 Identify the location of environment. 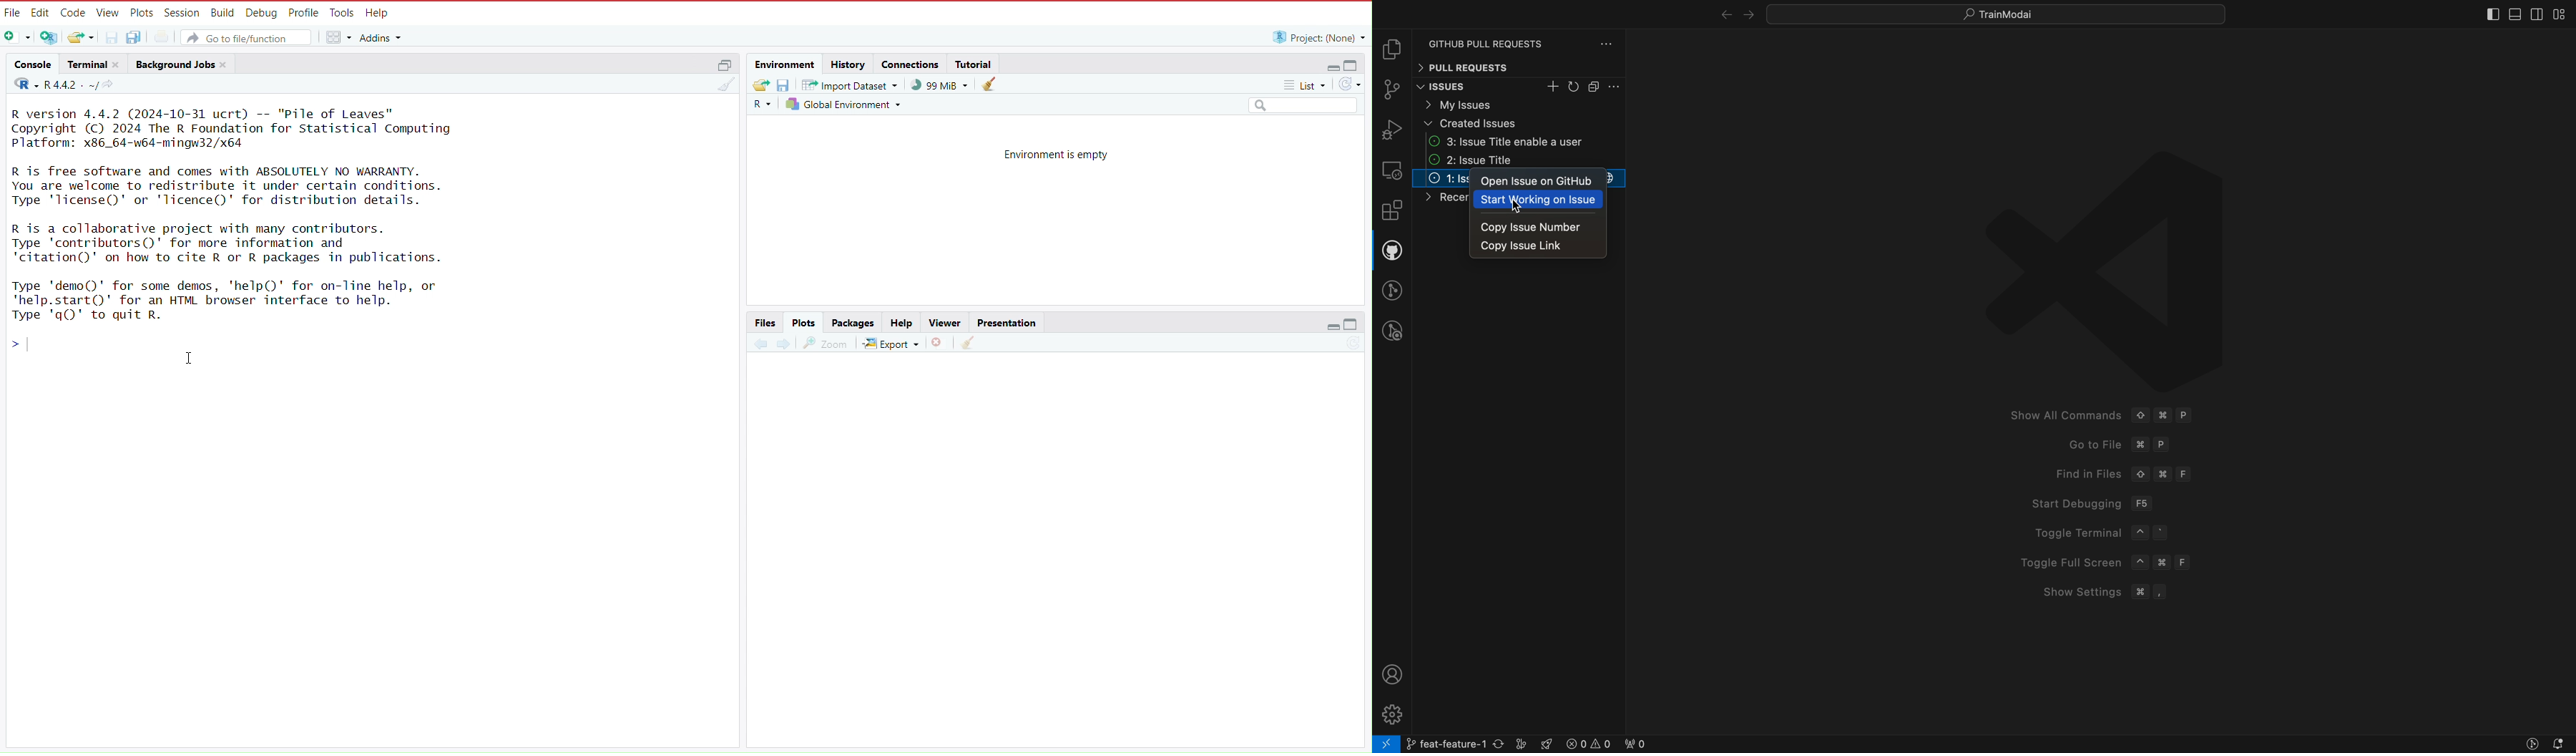
(783, 63).